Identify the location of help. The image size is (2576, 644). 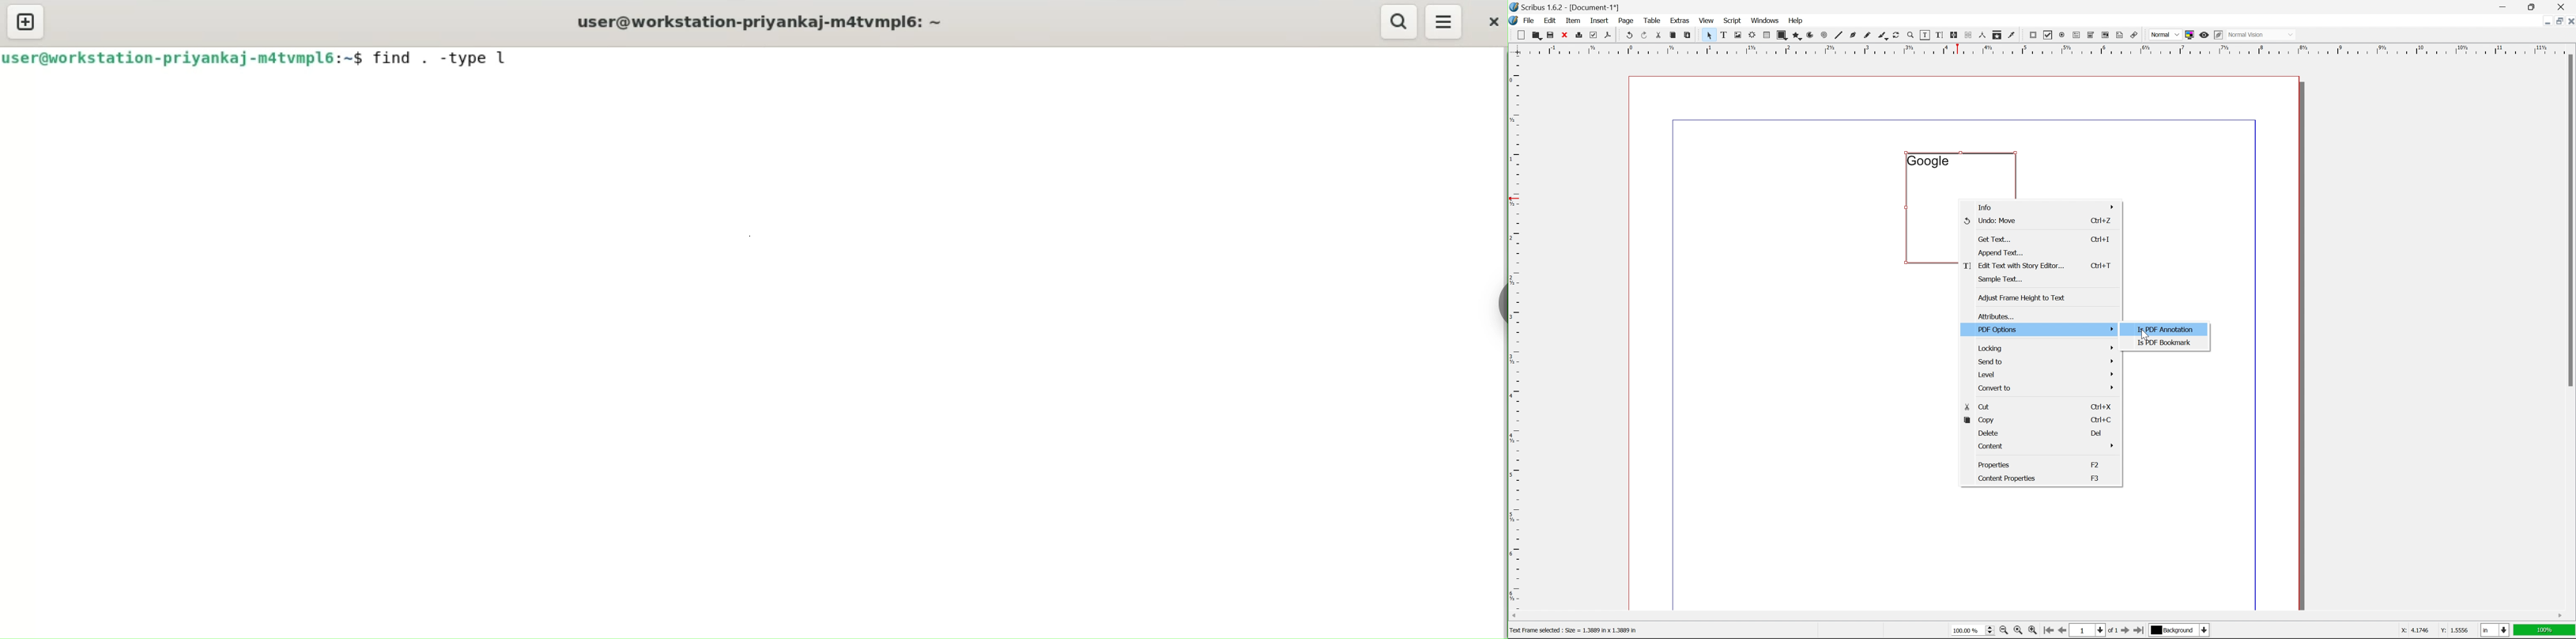
(1795, 21).